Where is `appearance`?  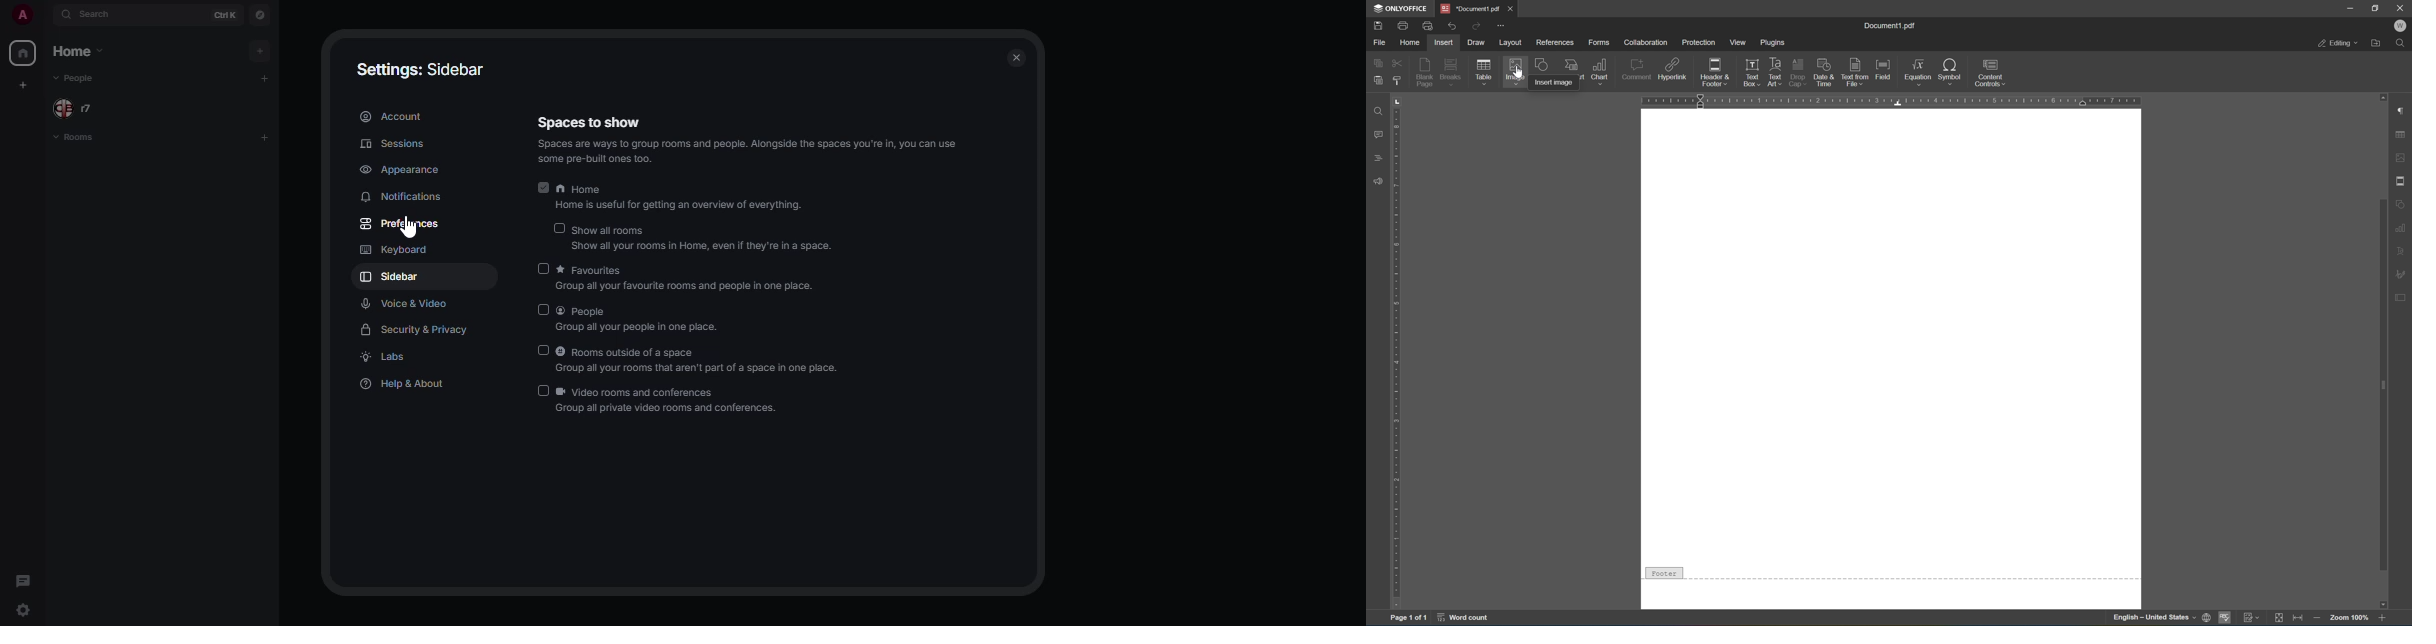 appearance is located at coordinates (400, 170).